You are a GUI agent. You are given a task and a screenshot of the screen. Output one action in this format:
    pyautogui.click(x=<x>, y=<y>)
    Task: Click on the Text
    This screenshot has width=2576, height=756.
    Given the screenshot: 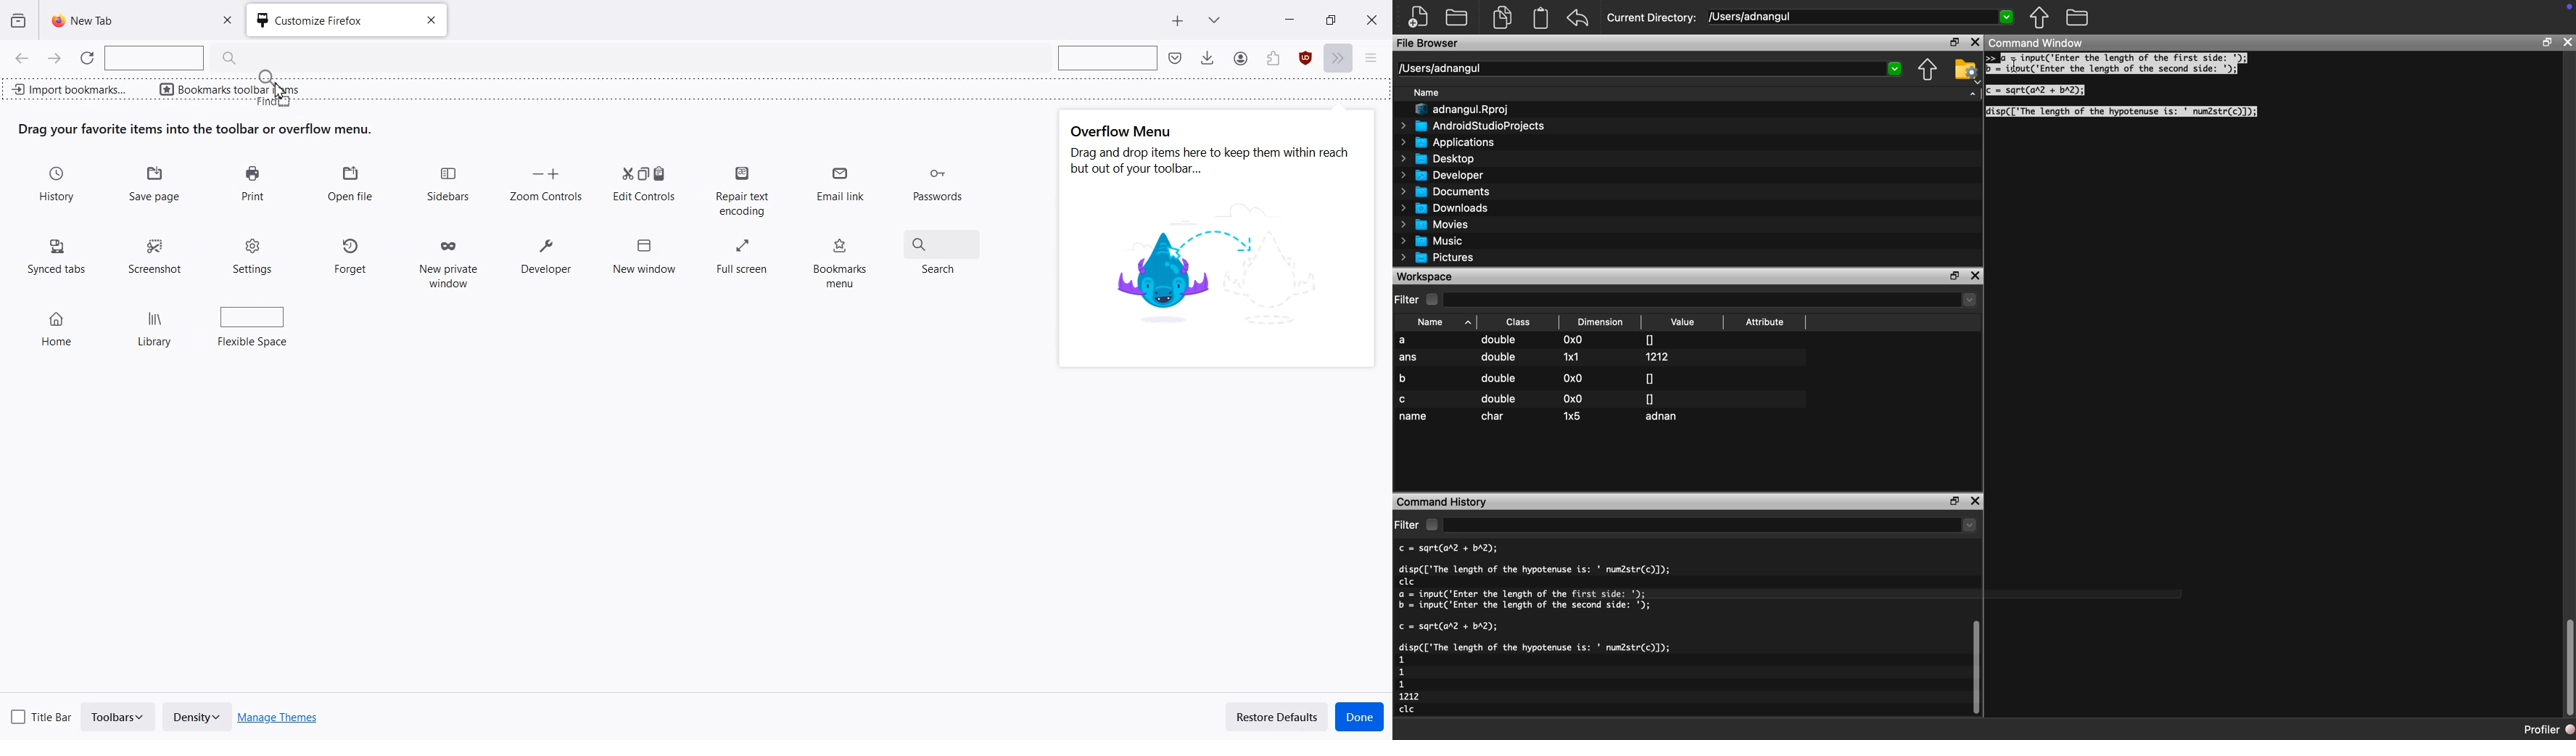 What is the action you would take?
    pyautogui.click(x=1212, y=151)
    